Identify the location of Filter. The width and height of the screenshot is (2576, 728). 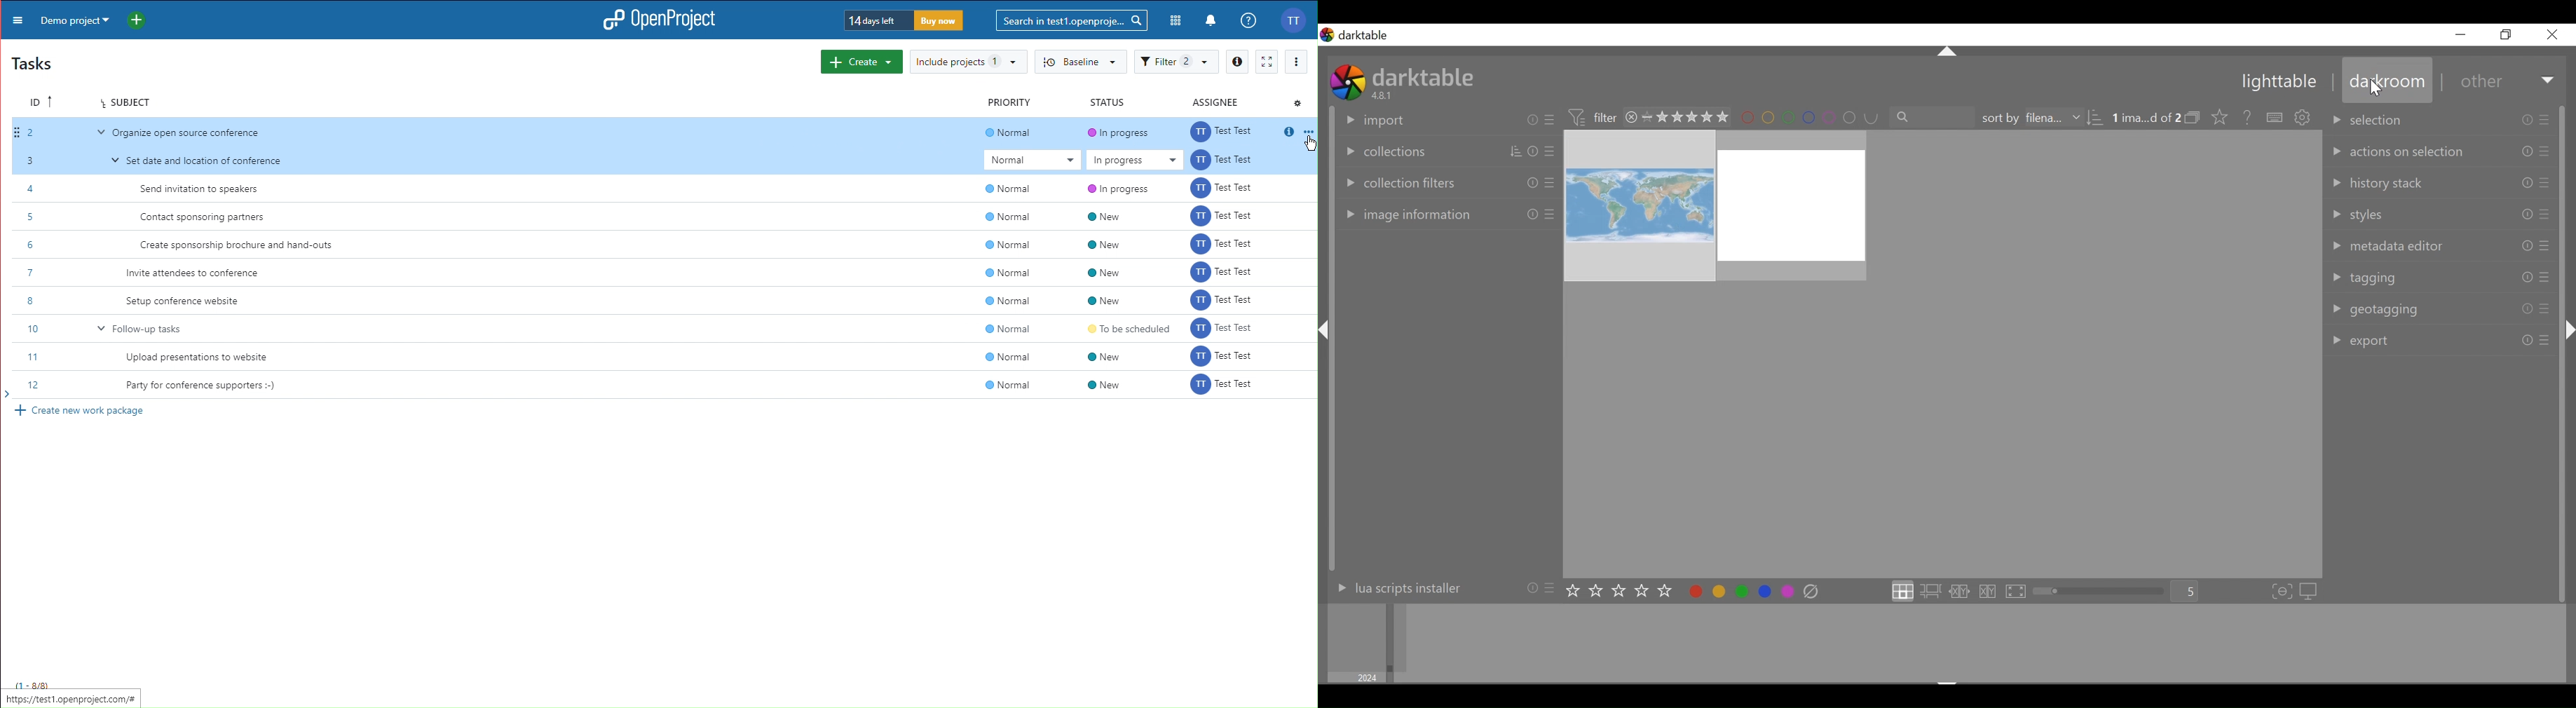
(1590, 119).